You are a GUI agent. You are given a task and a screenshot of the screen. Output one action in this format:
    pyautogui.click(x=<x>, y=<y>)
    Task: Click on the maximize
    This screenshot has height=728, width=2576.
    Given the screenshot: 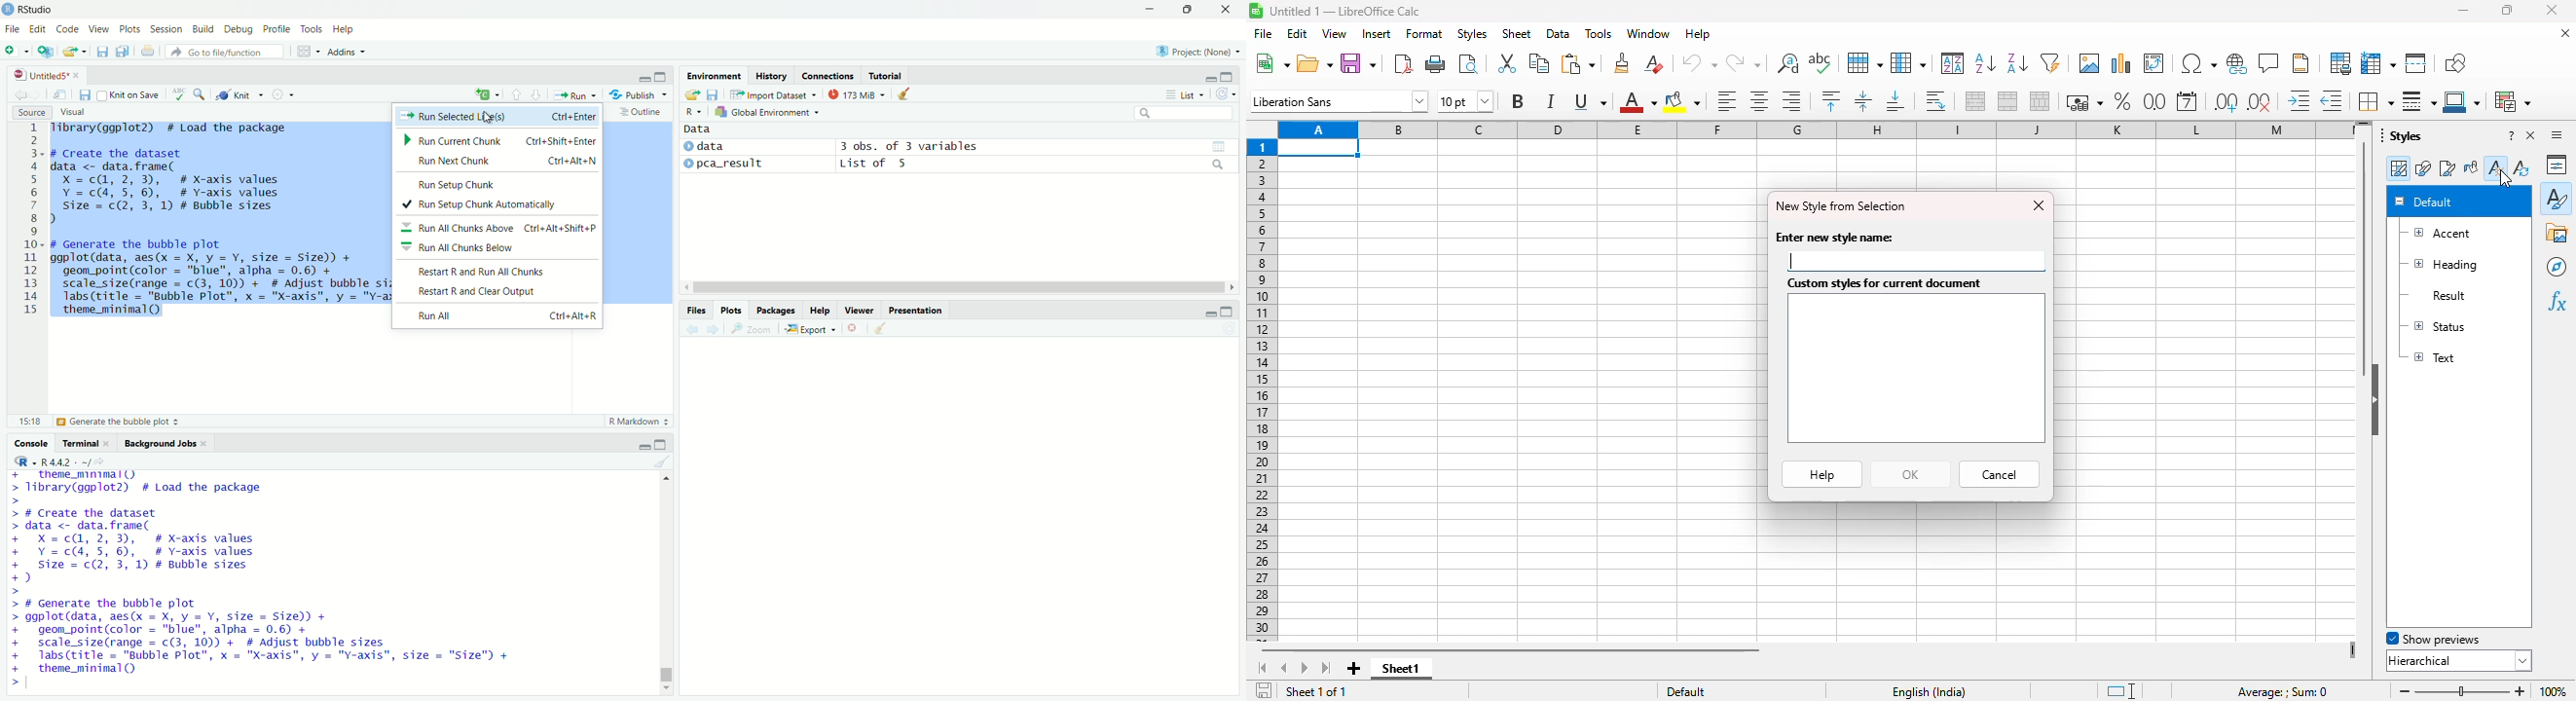 What is the action you would take?
    pyautogui.click(x=1185, y=10)
    